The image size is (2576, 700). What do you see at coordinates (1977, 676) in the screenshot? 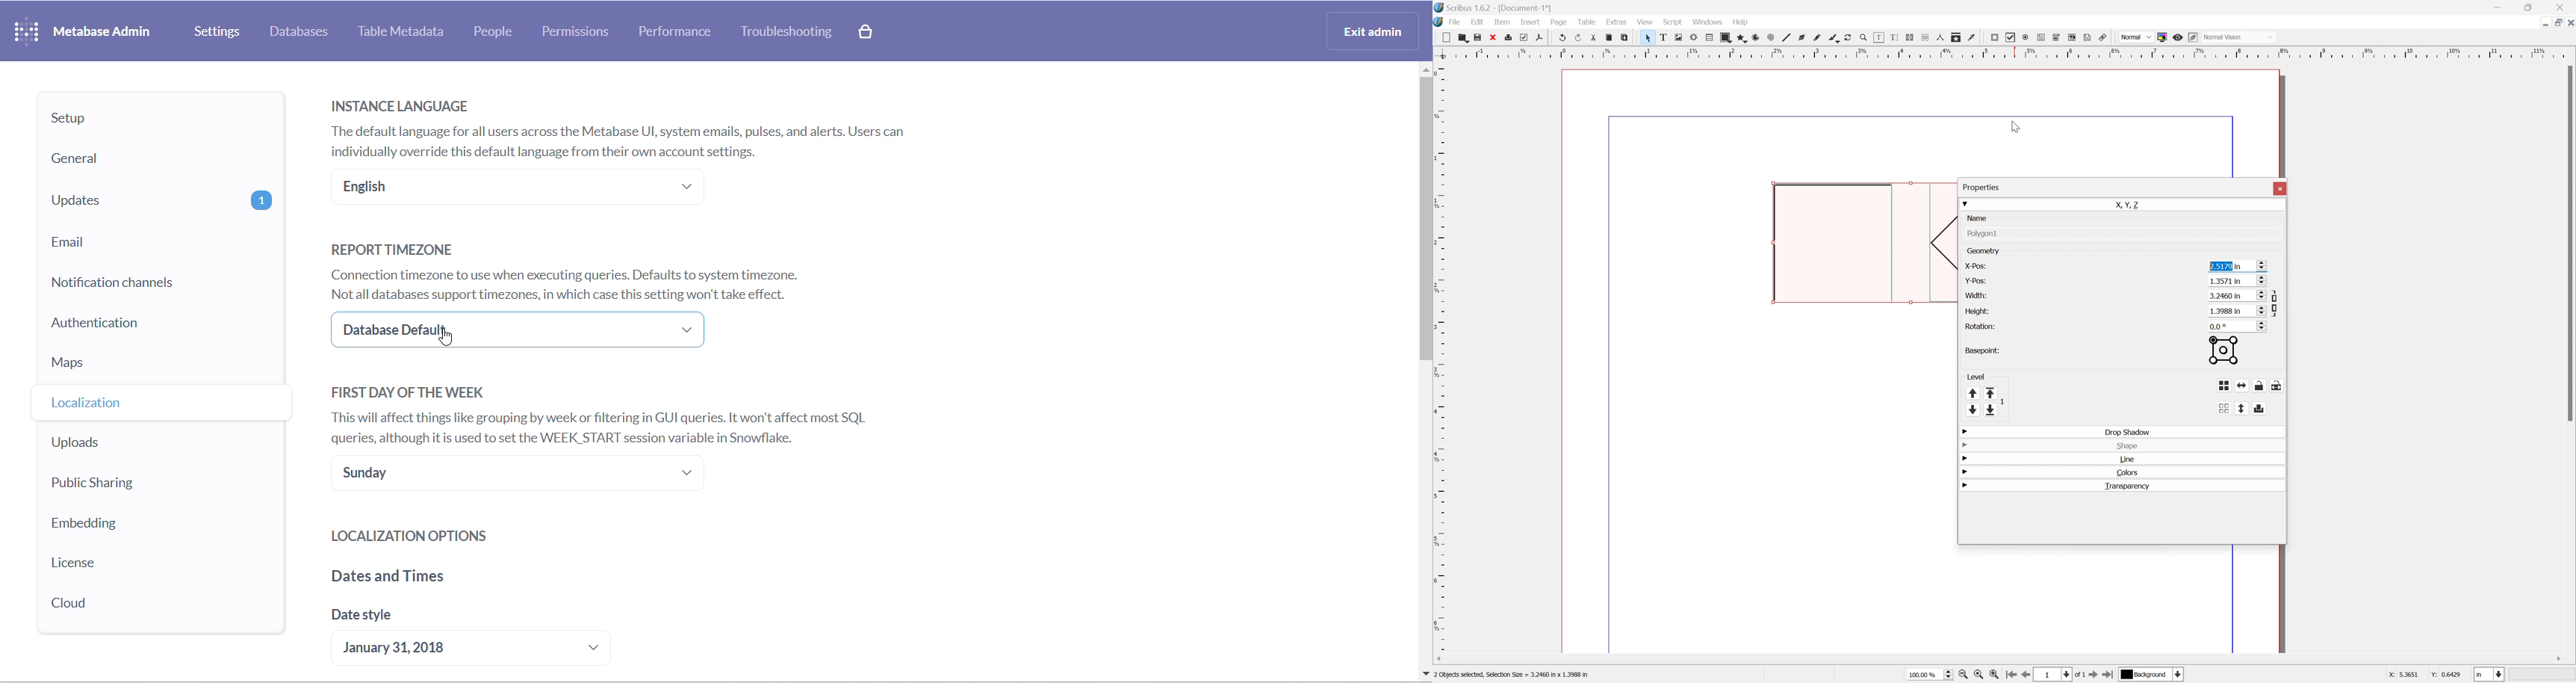
I see `Zoom to 100%` at bounding box center [1977, 676].